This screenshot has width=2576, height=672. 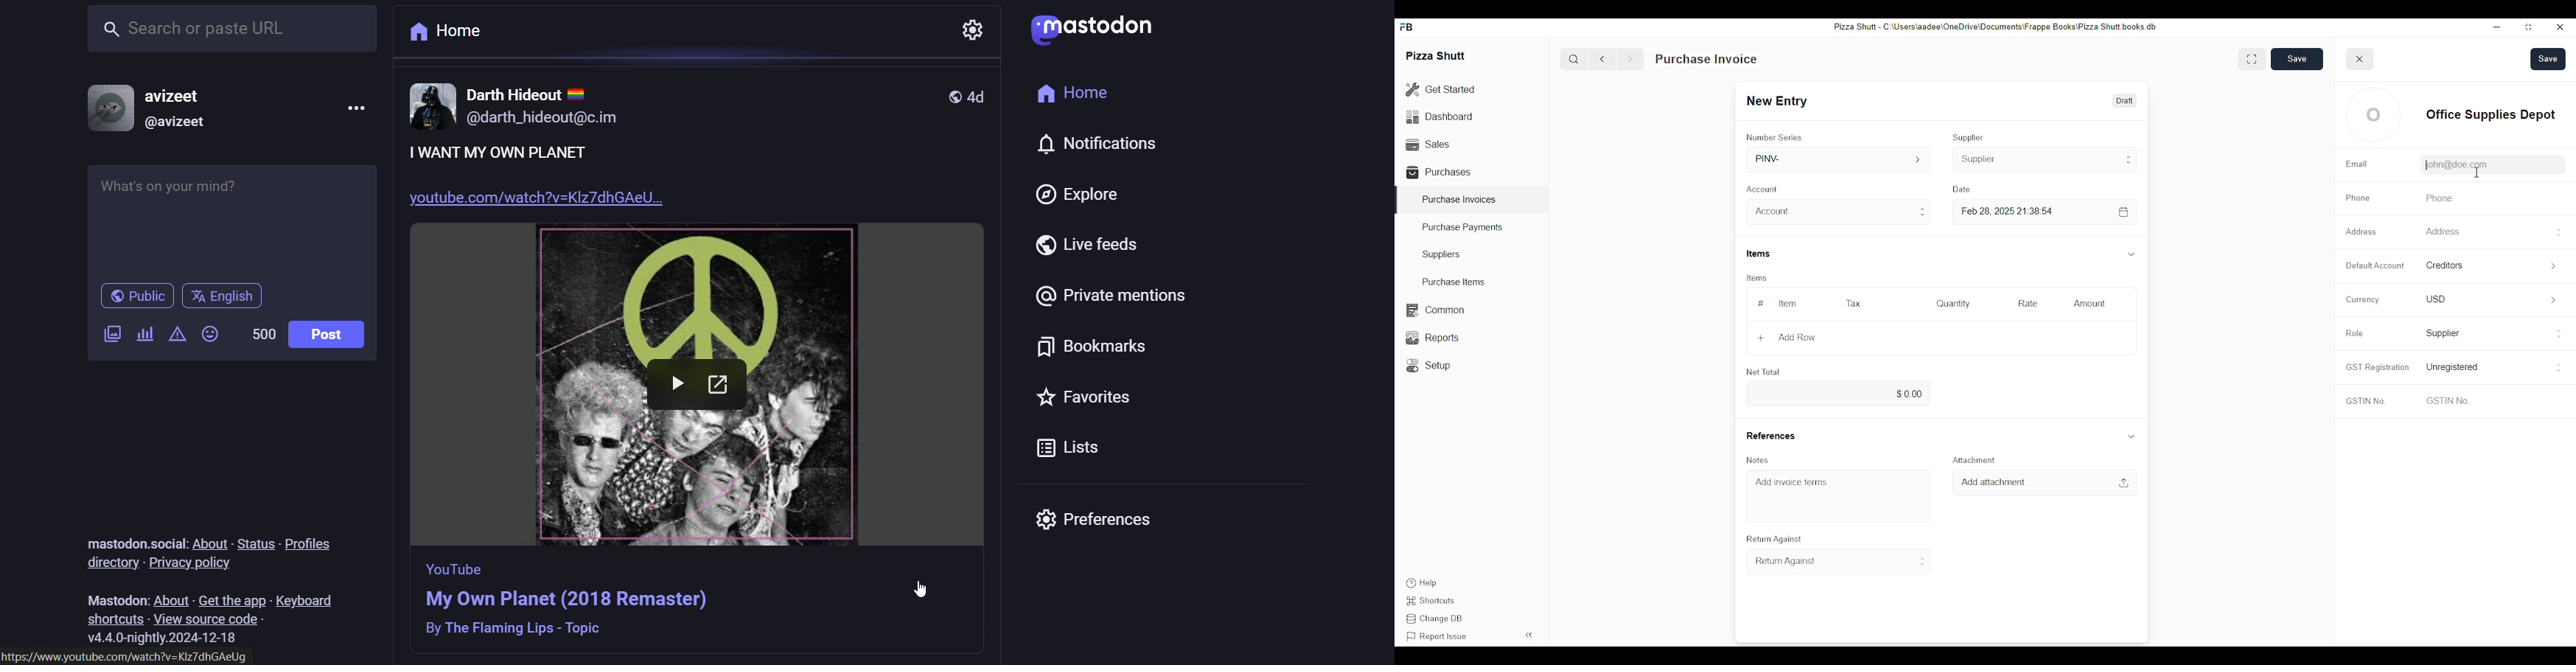 What do you see at coordinates (2298, 58) in the screenshot?
I see `Save` at bounding box center [2298, 58].